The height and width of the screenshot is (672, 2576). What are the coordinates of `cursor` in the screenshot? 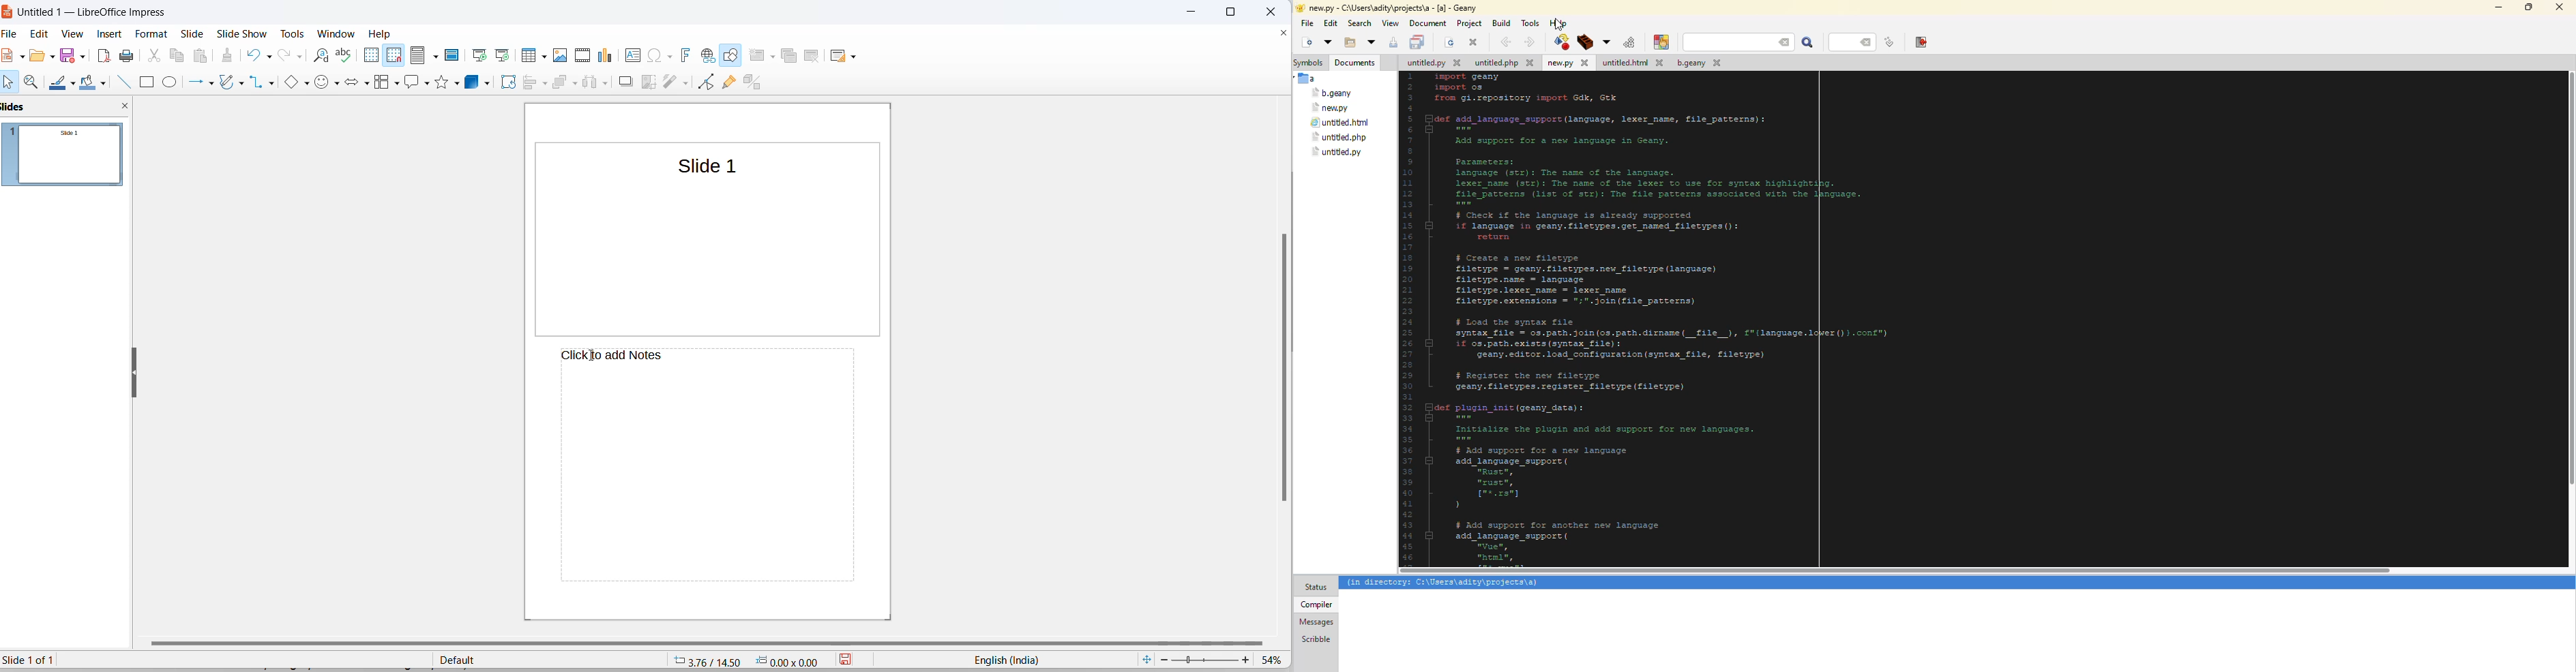 It's located at (589, 358).